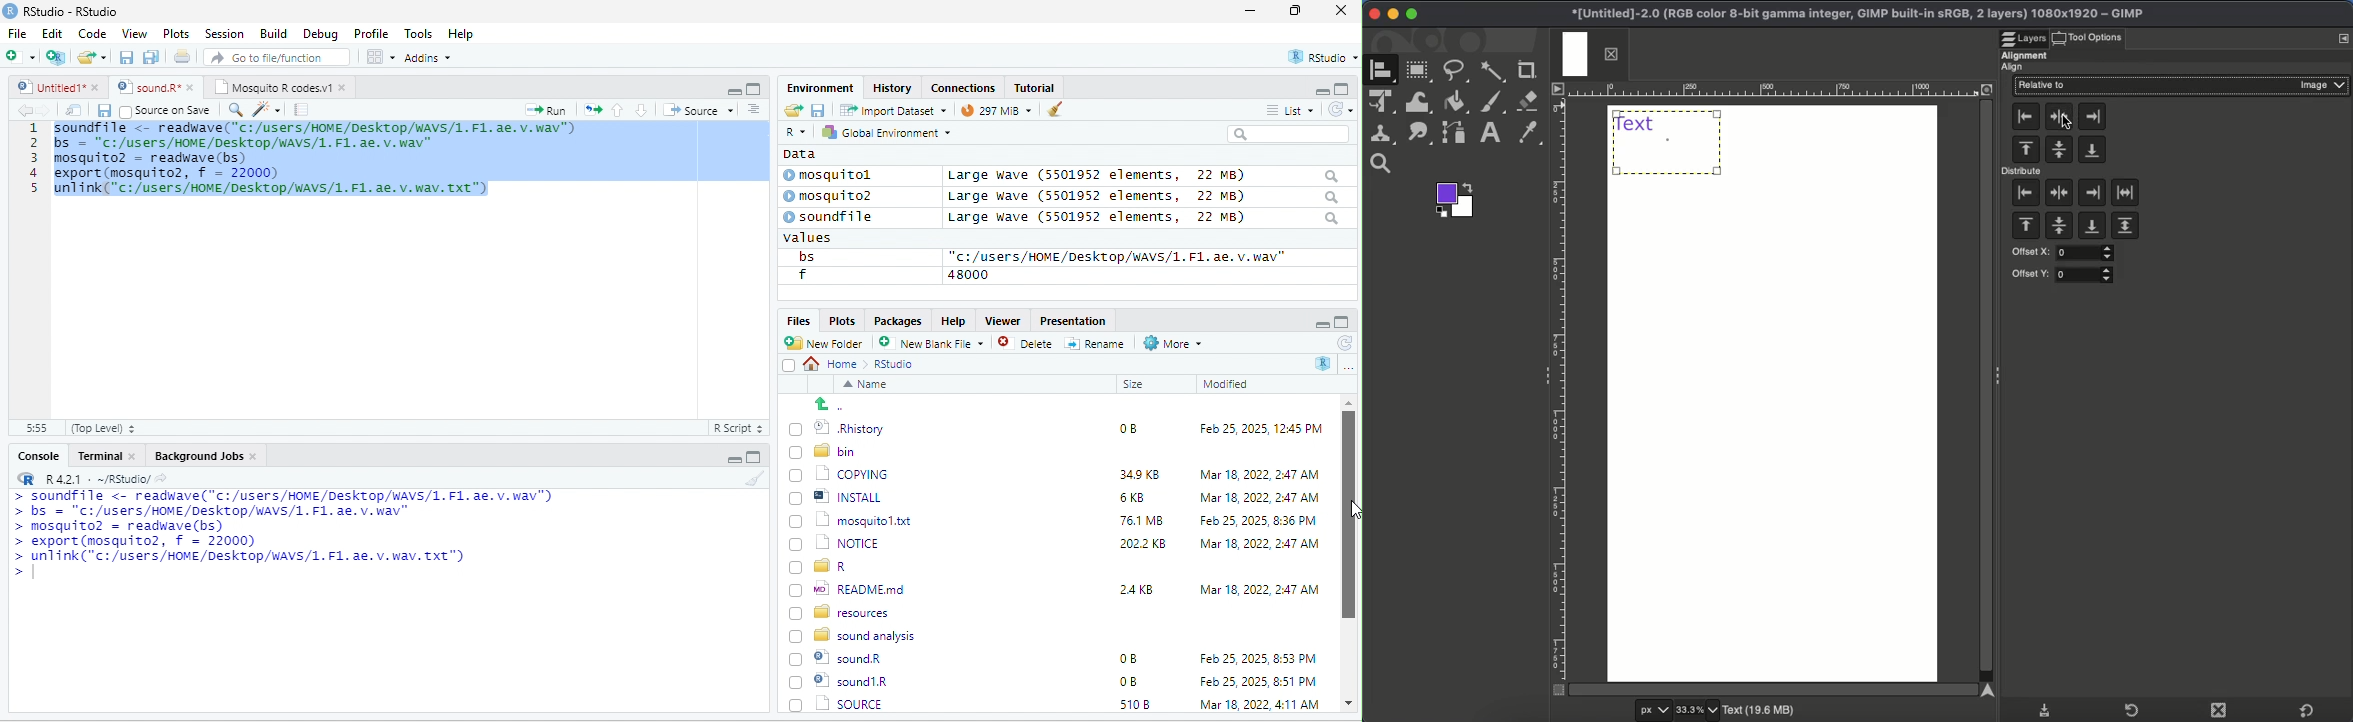  I want to click on minimize, so click(1320, 323).